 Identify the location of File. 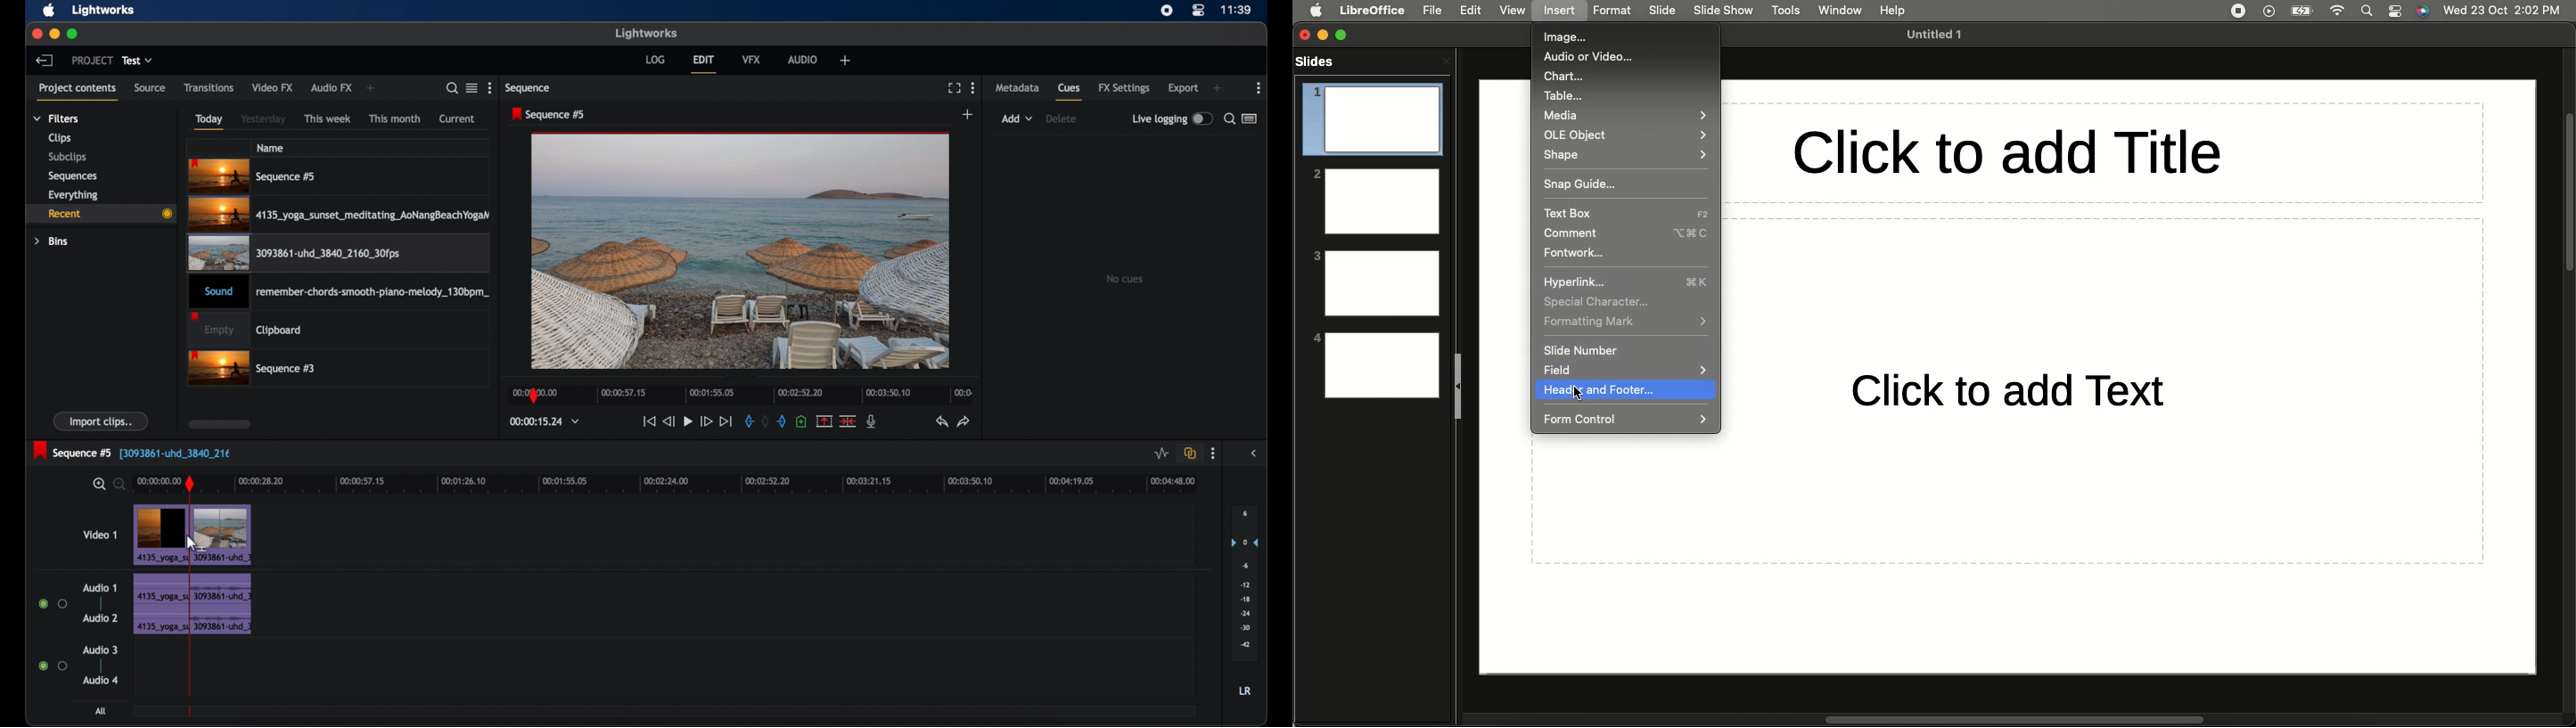
(1432, 10).